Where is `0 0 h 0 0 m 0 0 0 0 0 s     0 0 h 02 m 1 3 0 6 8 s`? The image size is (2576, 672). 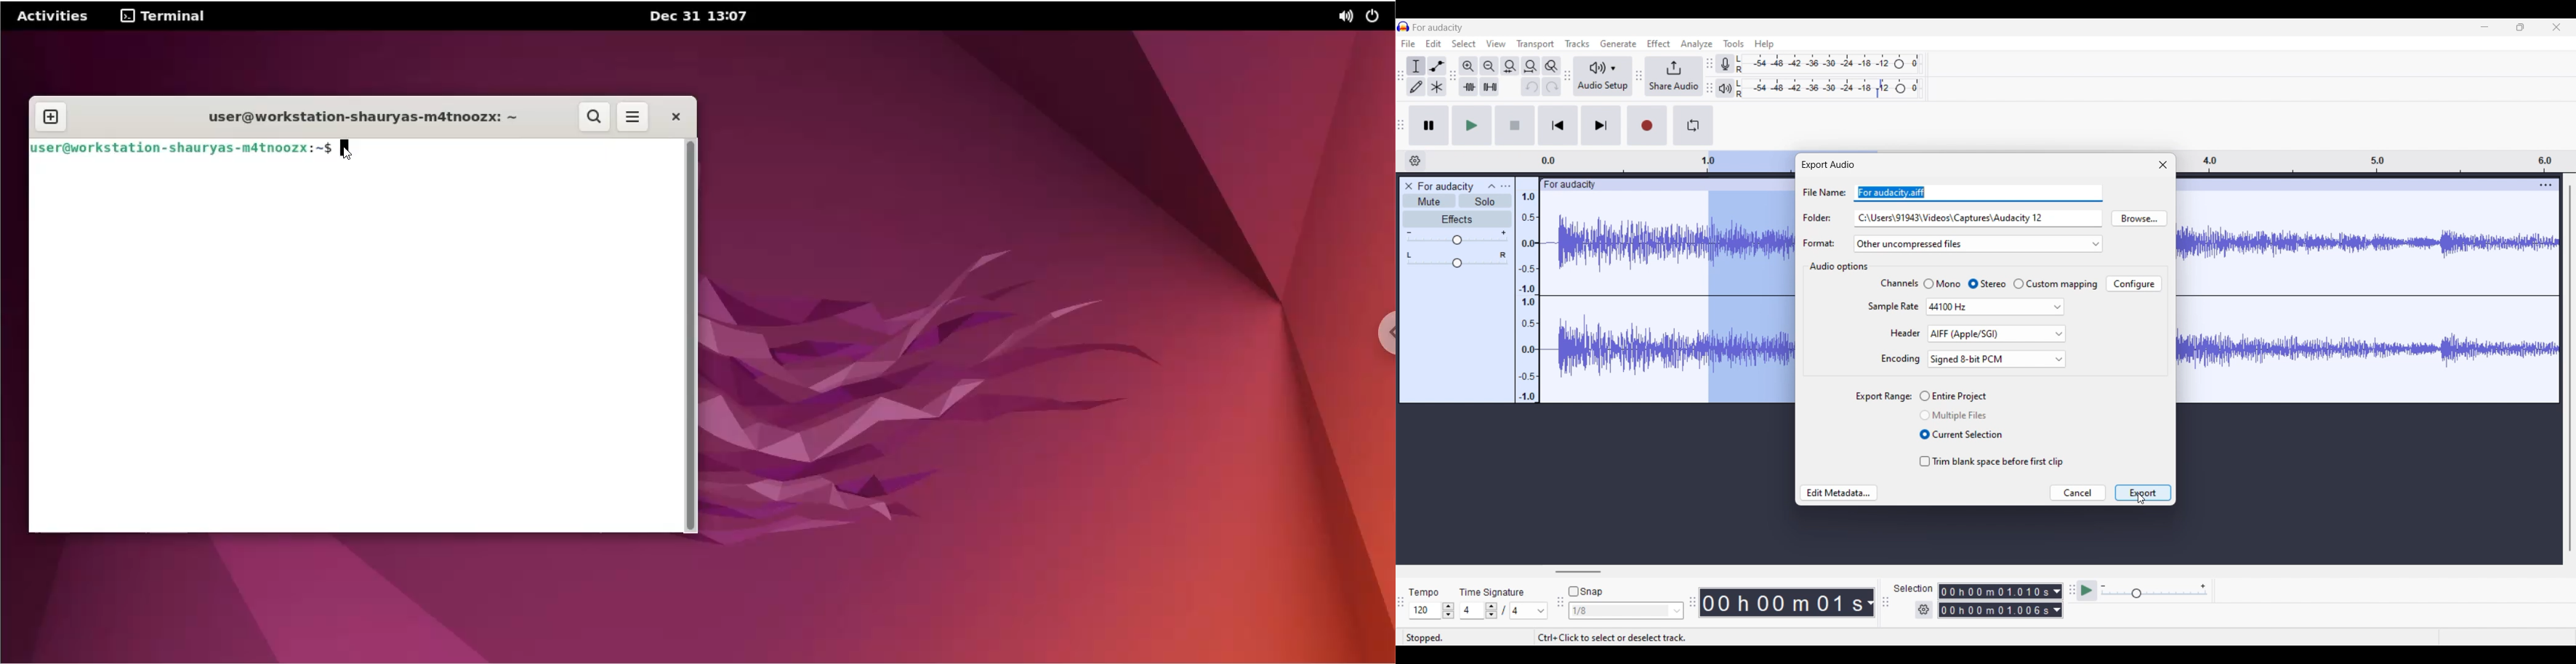 0 0 h 0 0 m 0 0 0 0 0 s     0 0 h 02 m 1 3 0 6 8 s is located at coordinates (1995, 601).